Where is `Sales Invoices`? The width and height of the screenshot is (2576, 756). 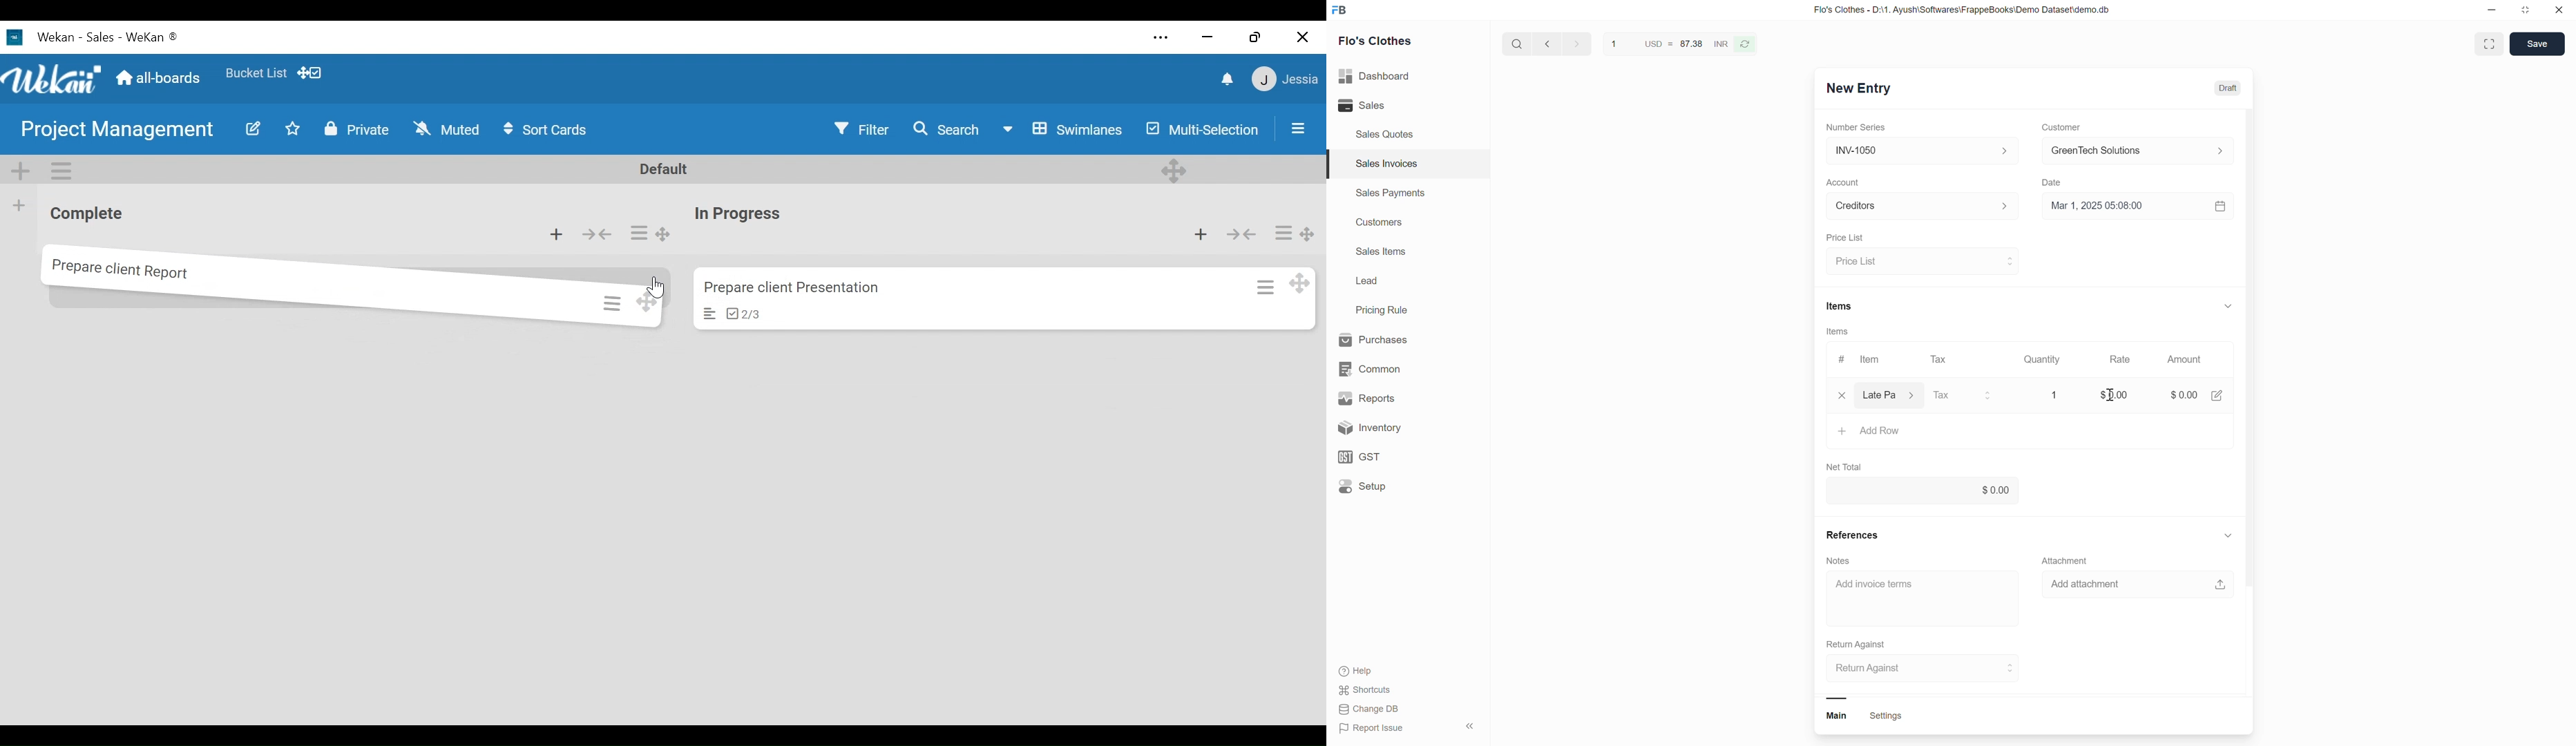 Sales Invoices is located at coordinates (1384, 164).